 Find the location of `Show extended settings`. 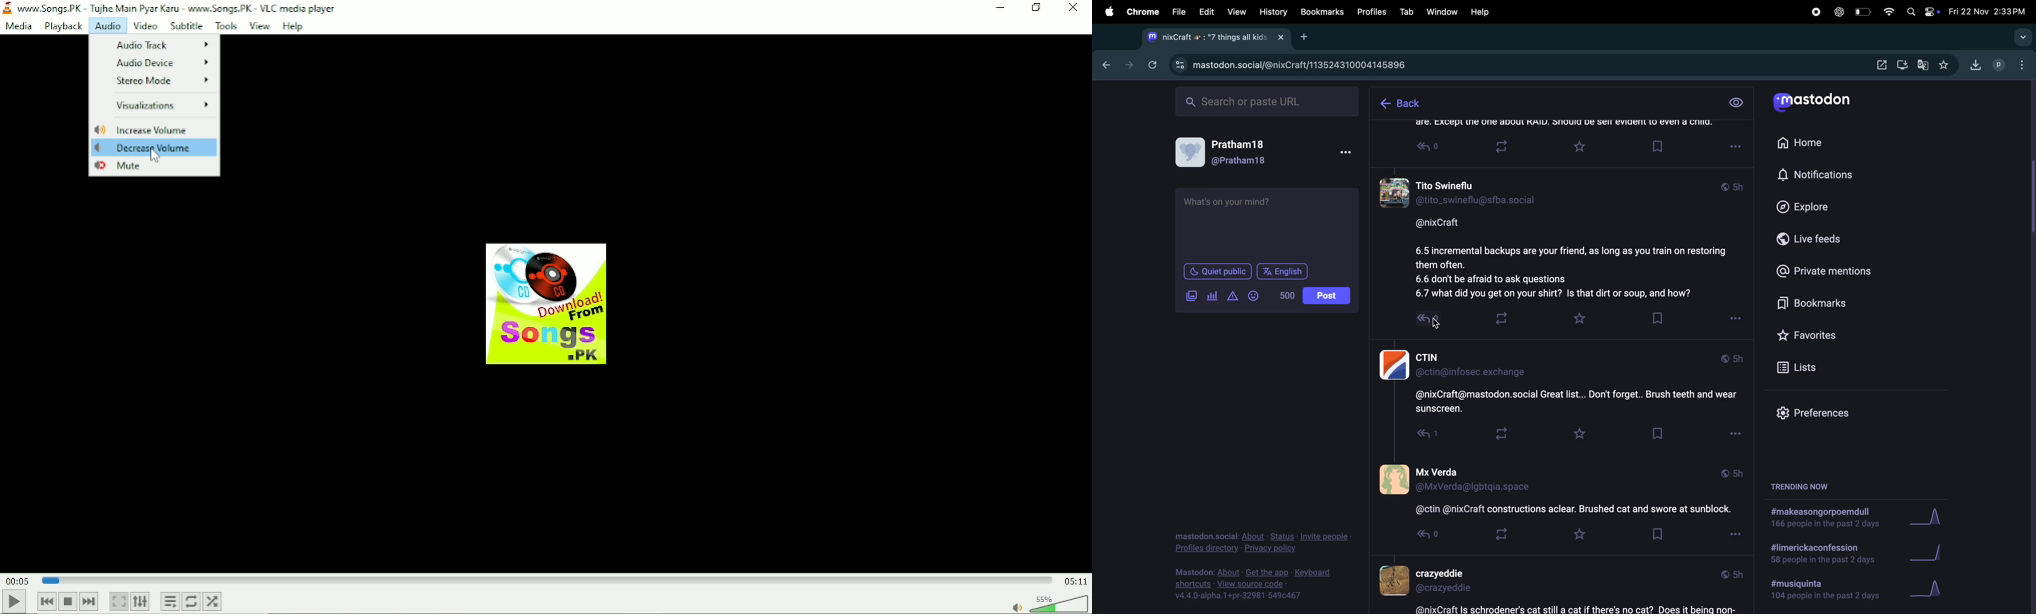

Show extended settings is located at coordinates (142, 602).